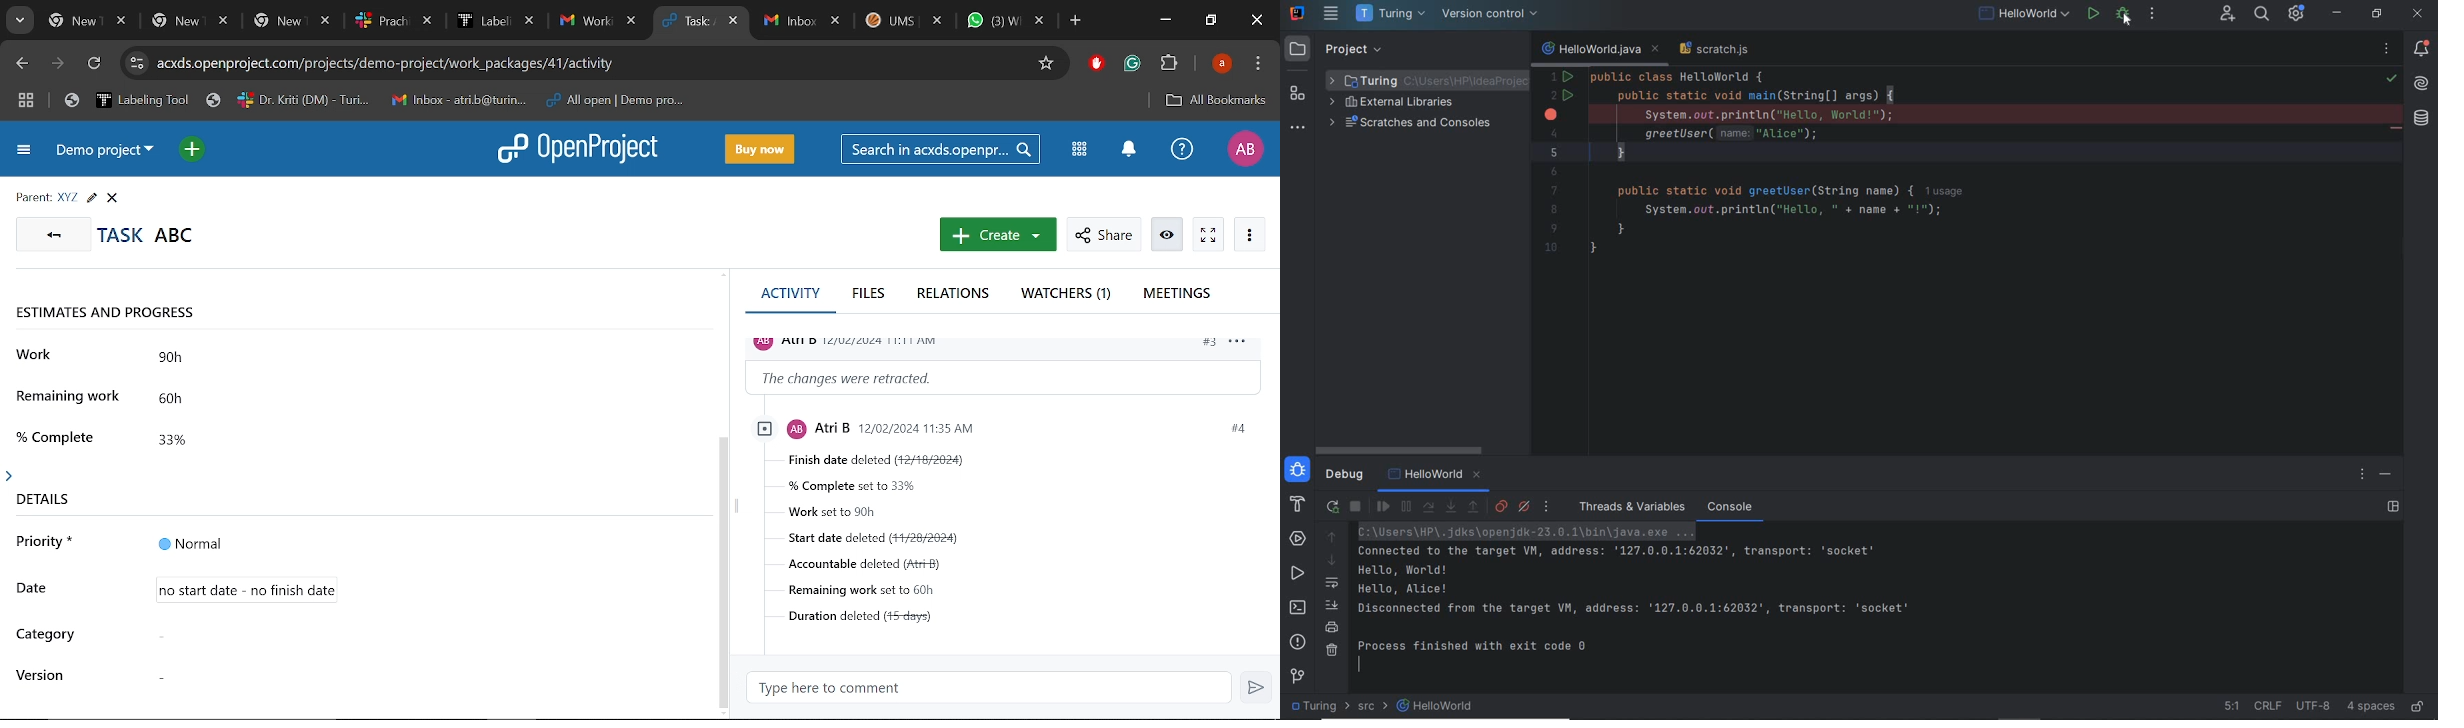 This screenshot has height=728, width=2464. Describe the element at coordinates (996, 235) in the screenshot. I see `New work package` at that location.